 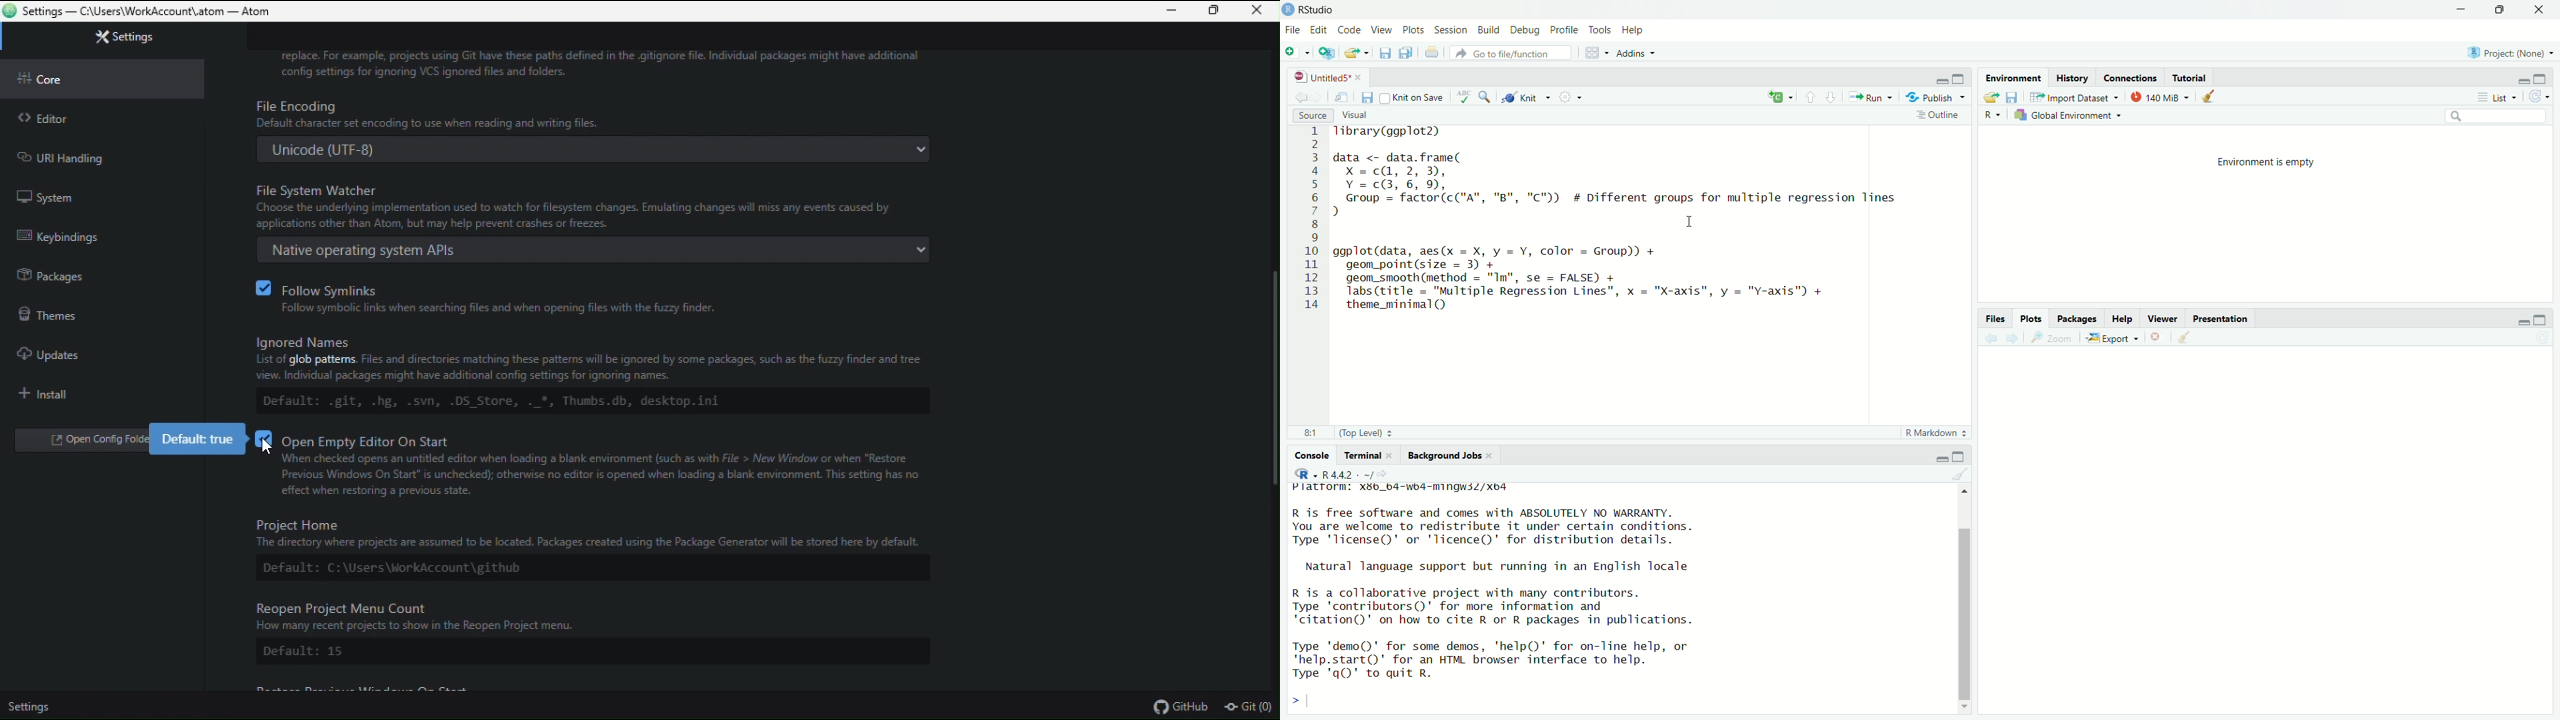 I want to click on Publish ~, so click(x=1936, y=98).